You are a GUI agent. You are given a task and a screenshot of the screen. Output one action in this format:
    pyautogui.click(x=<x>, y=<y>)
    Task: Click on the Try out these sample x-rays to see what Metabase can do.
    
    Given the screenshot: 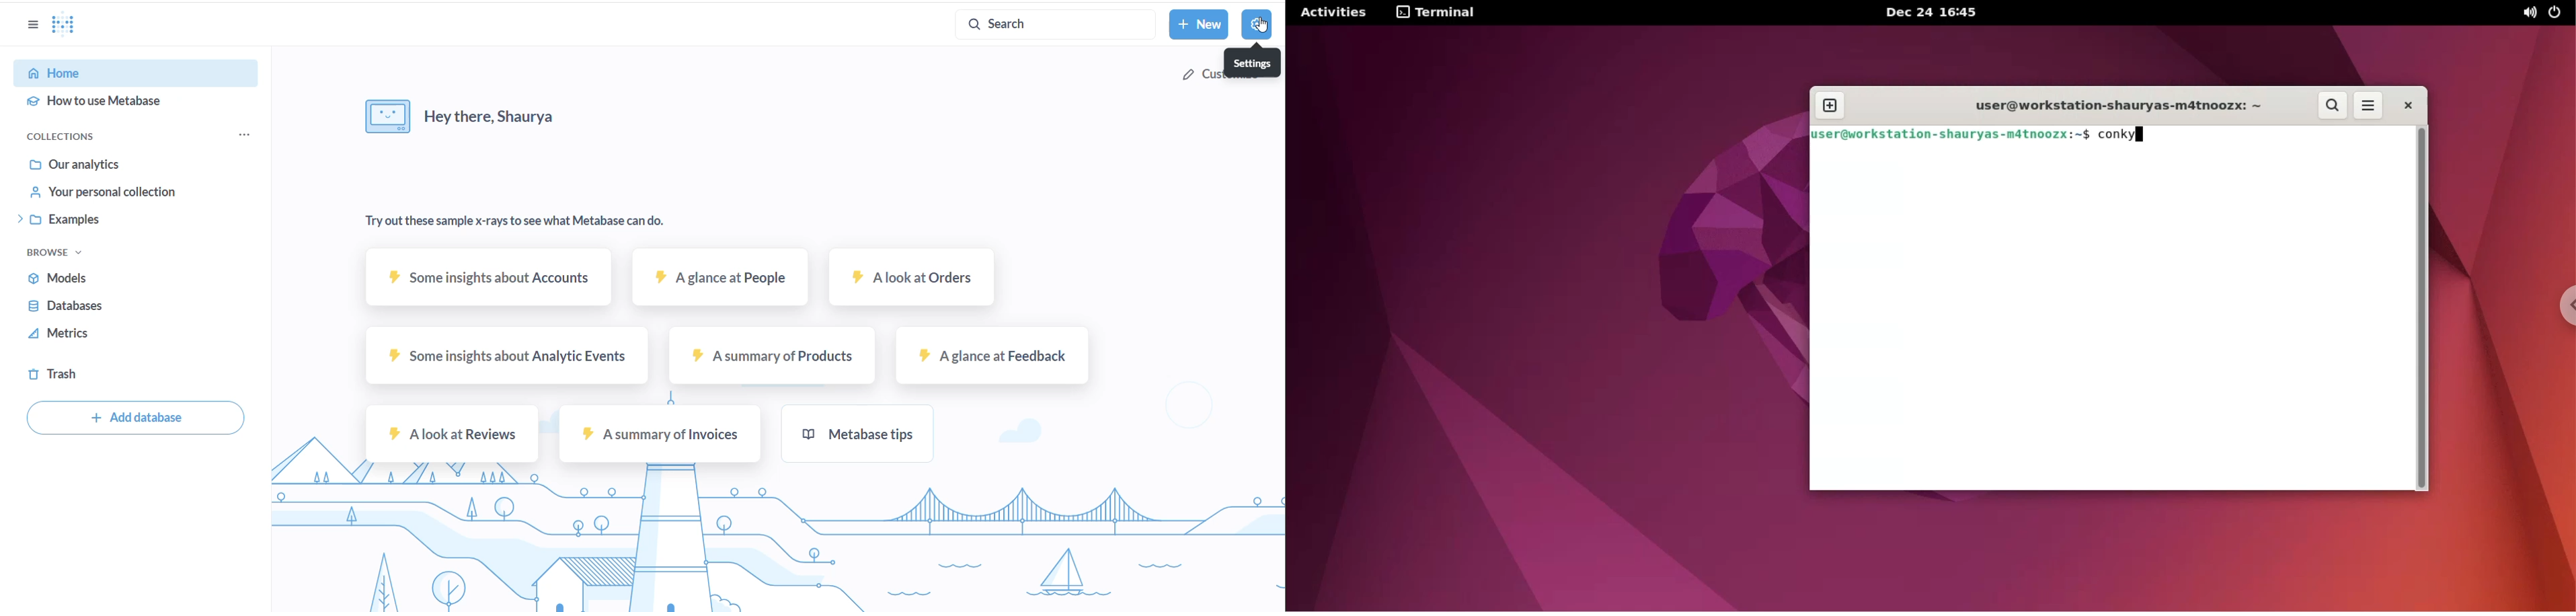 What is the action you would take?
    pyautogui.click(x=518, y=220)
    